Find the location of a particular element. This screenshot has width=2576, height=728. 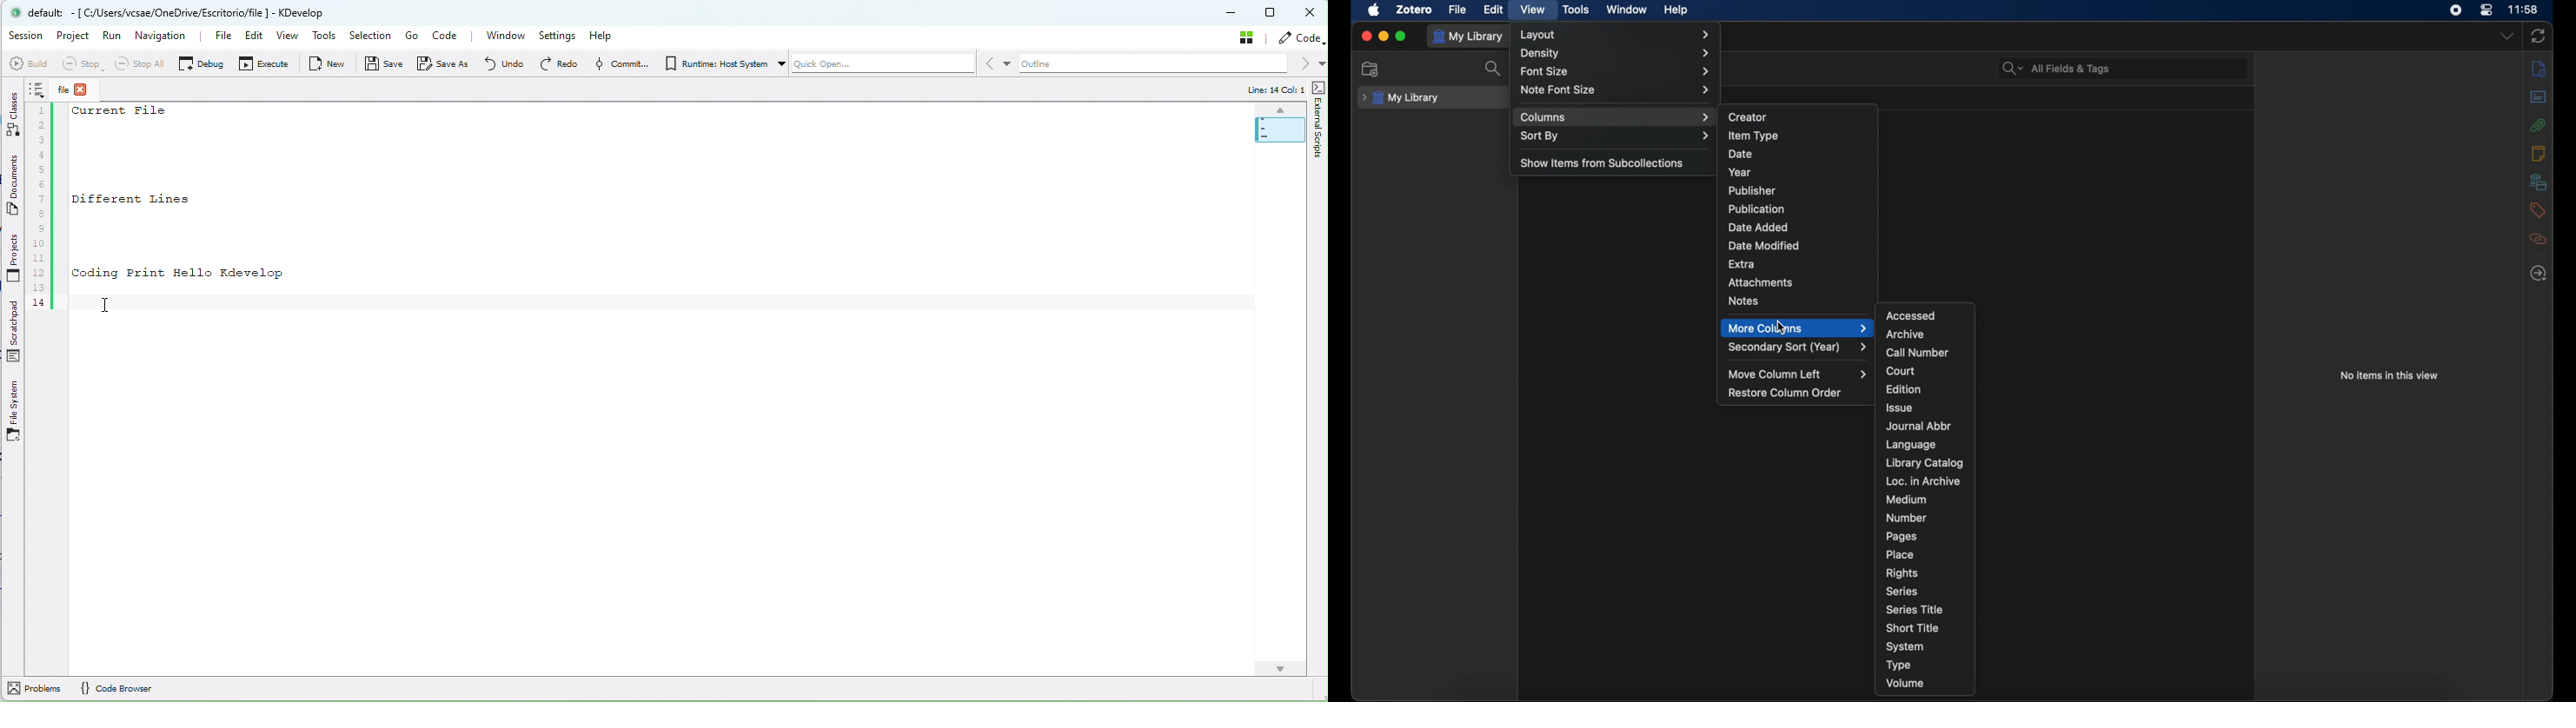

series is located at coordinates (1902, 592).